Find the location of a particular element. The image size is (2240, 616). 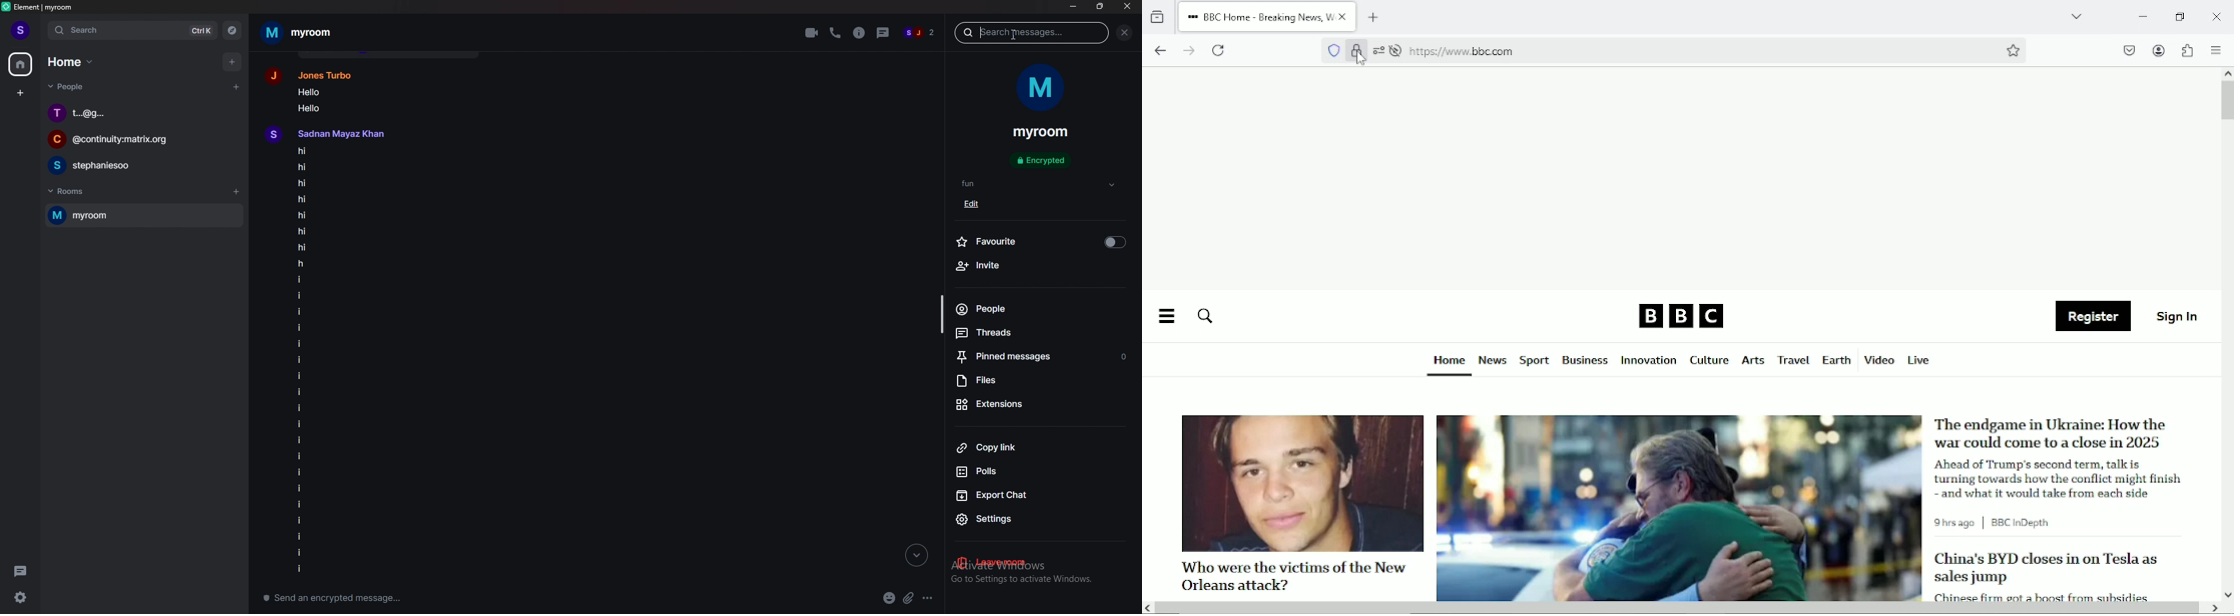

Business is located at coordinates (1585, 360).